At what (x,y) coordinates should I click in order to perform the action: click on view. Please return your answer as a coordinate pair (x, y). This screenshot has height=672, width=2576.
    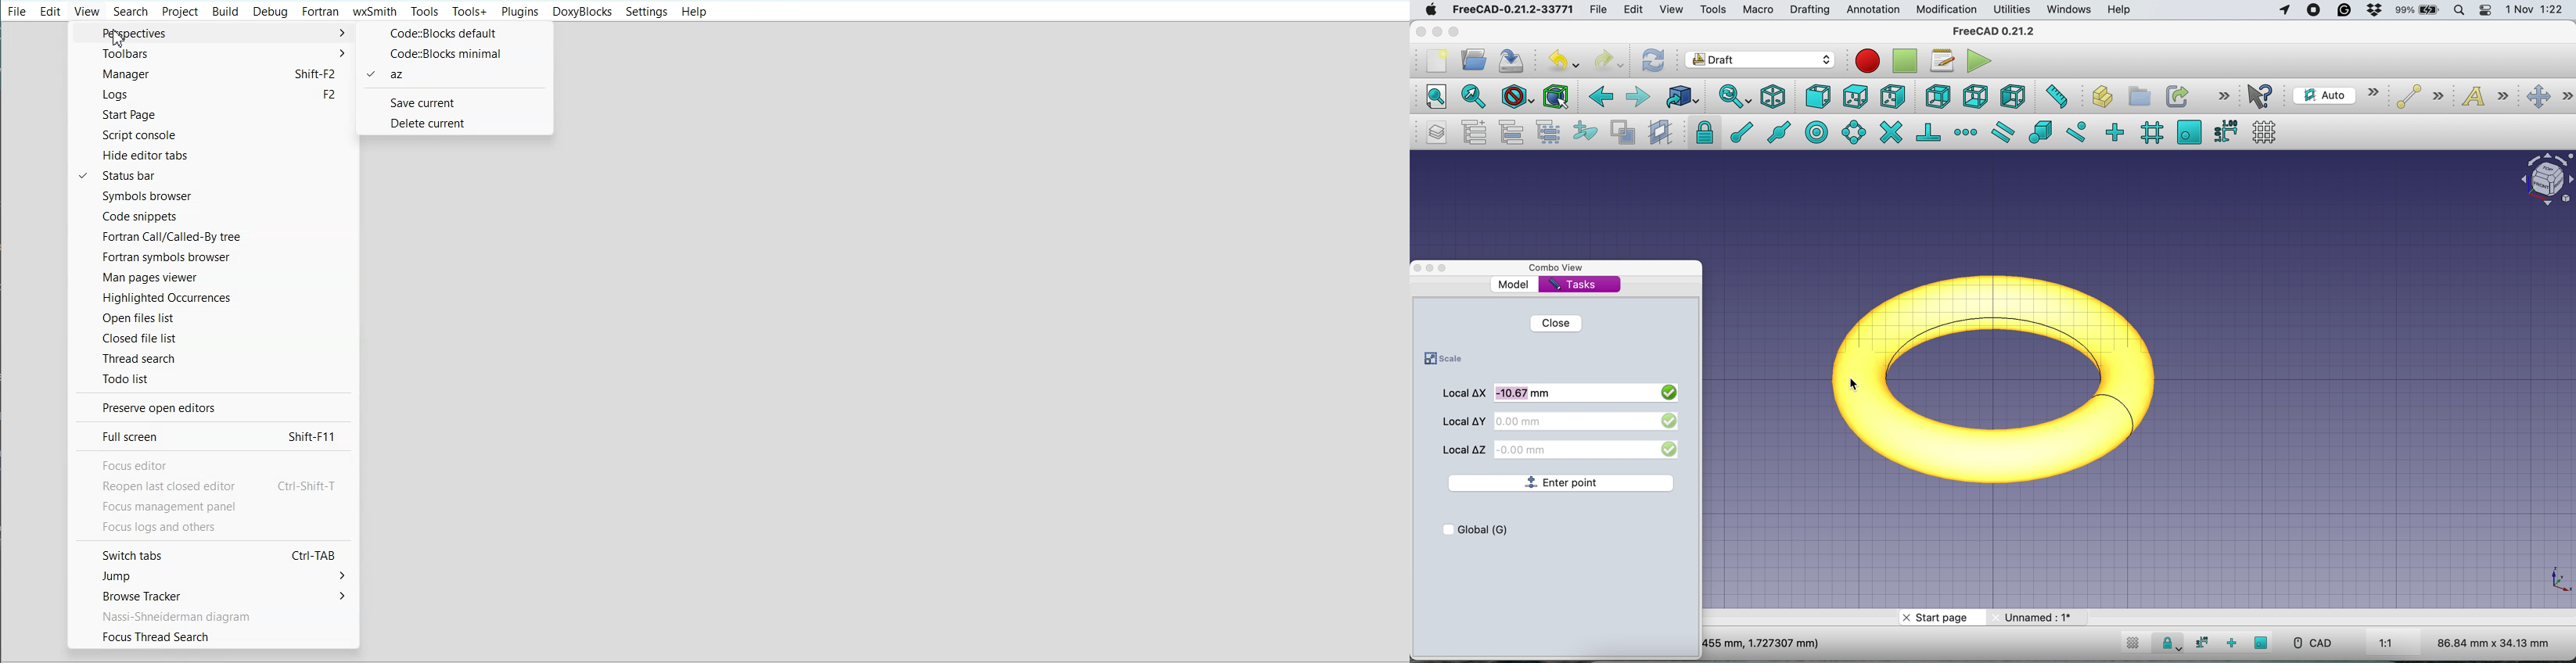
    Looking at the image, I should click on (1671, 11).